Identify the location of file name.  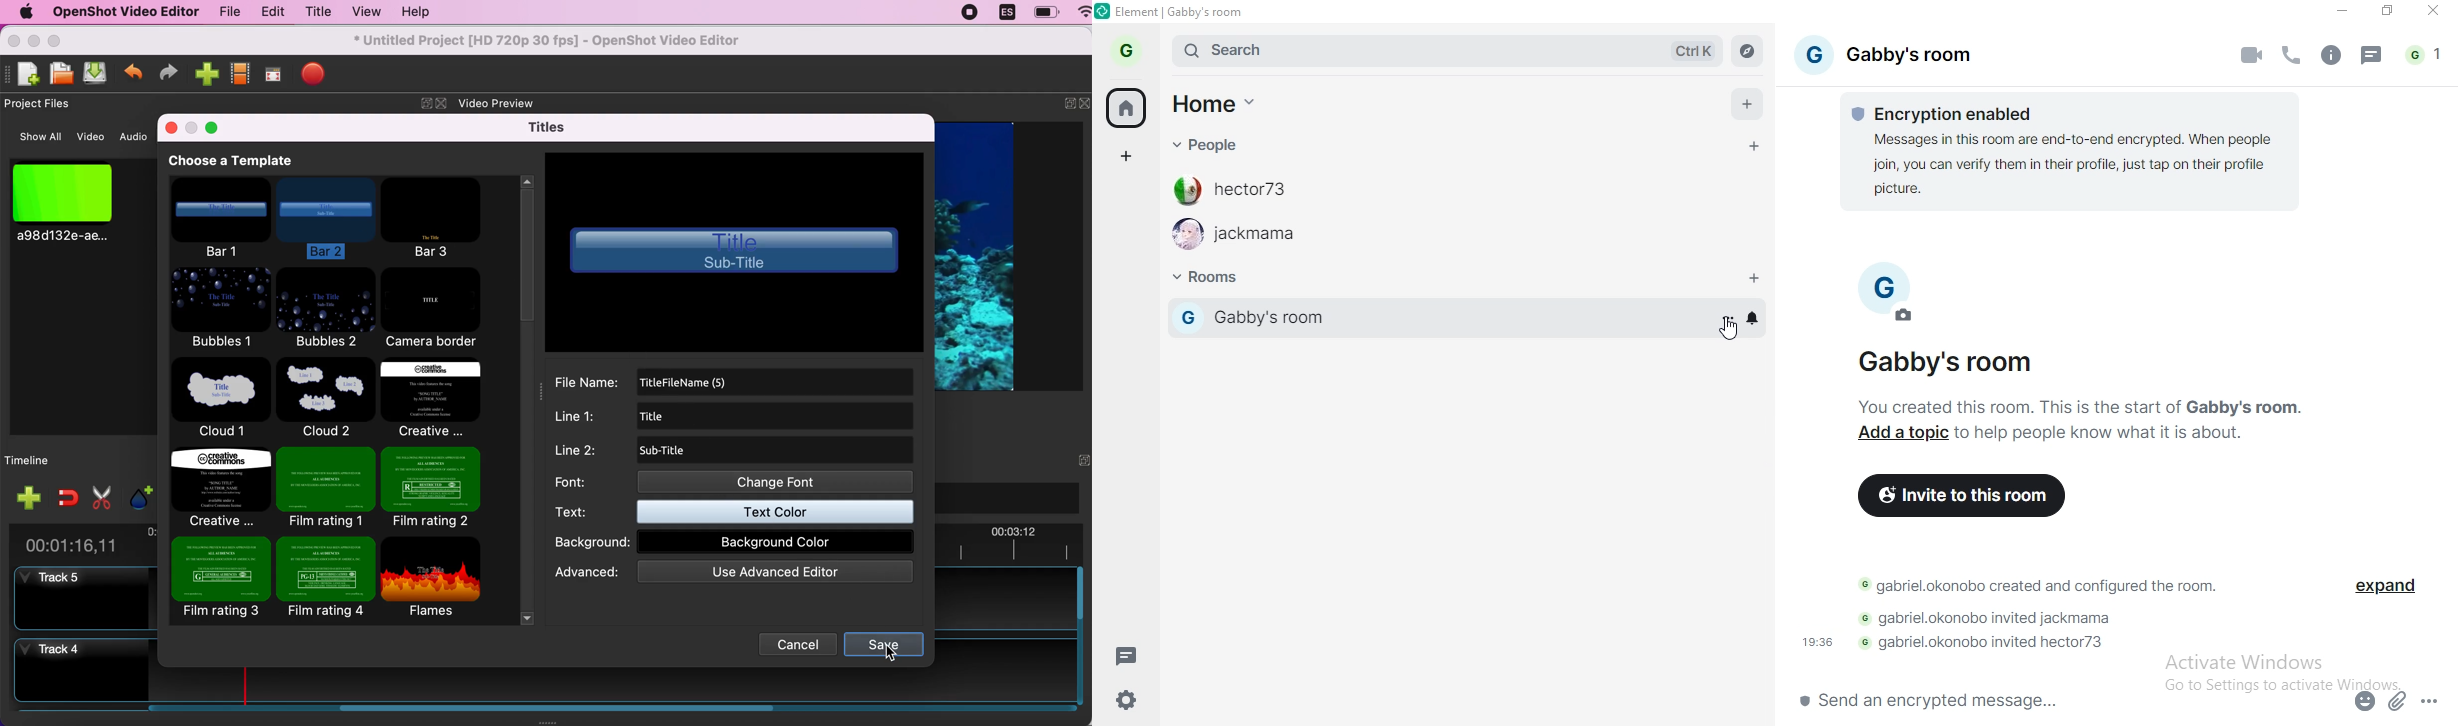
(735, 379).